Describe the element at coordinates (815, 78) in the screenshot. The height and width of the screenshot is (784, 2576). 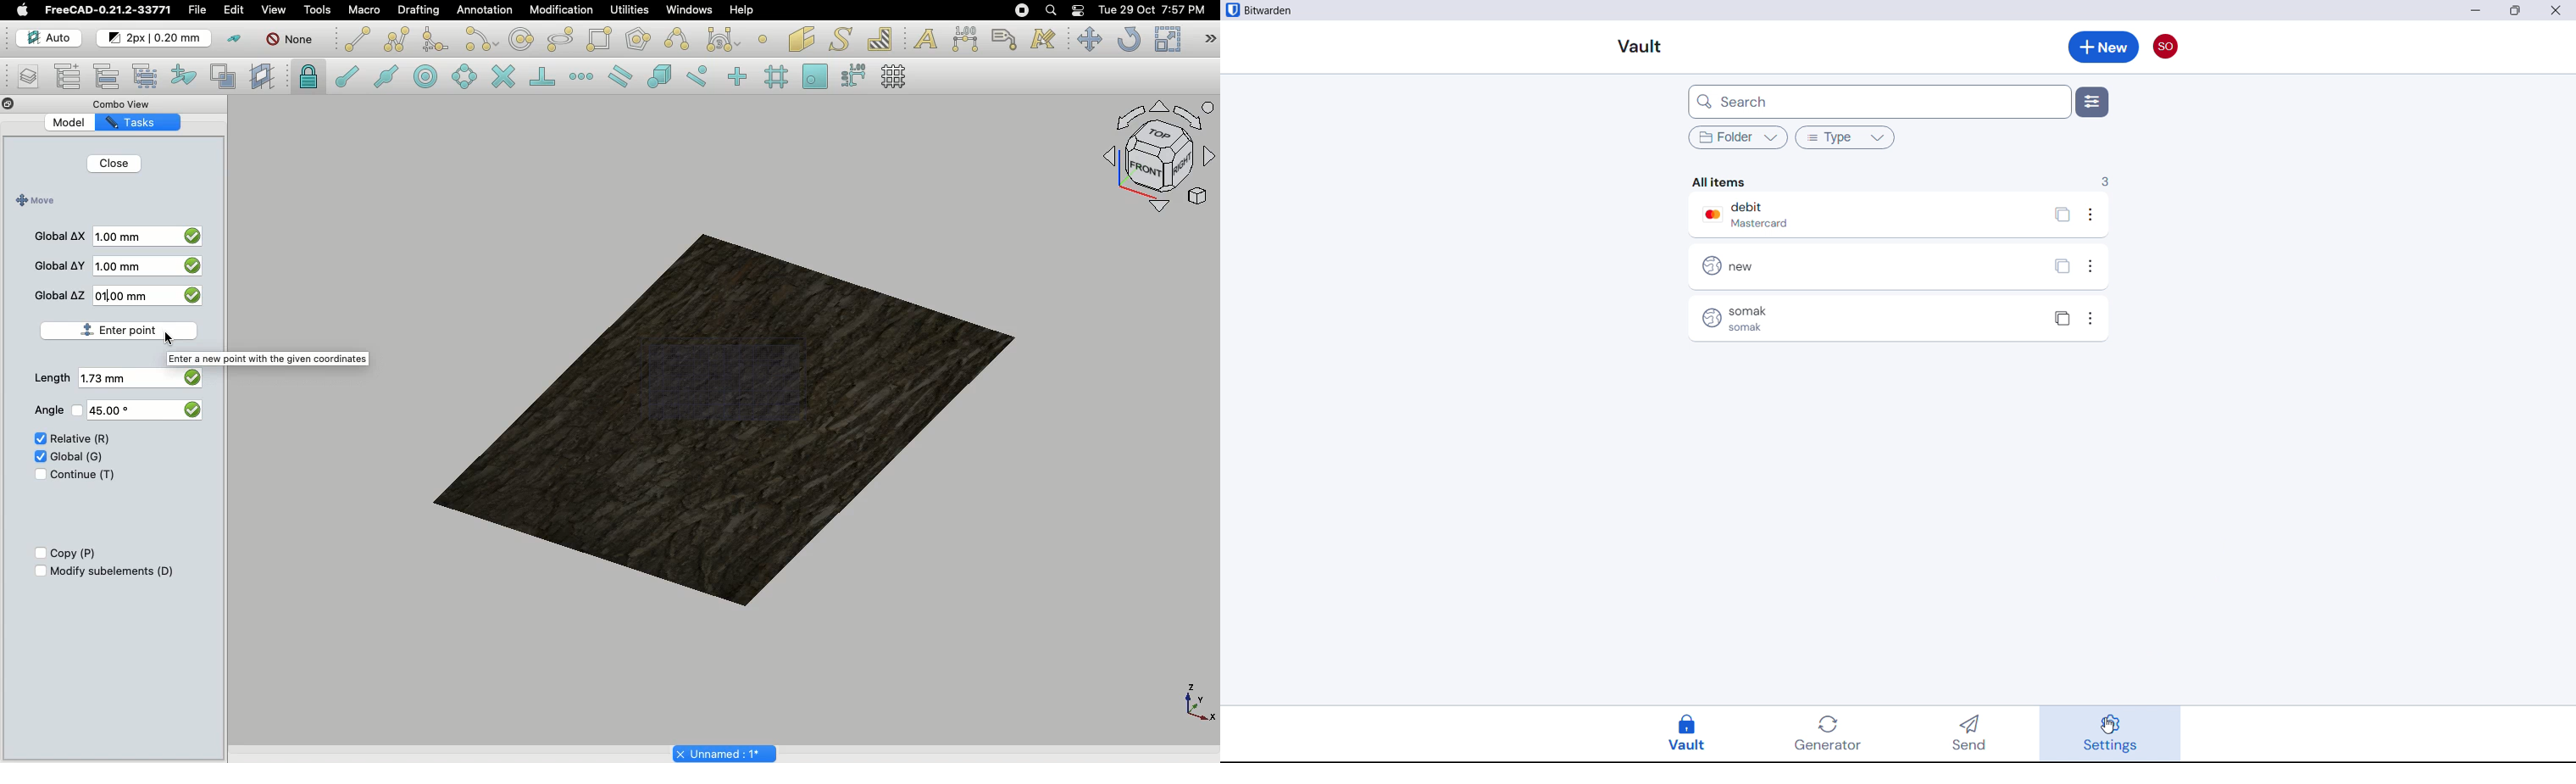
I see `Snap working plane` at that location.